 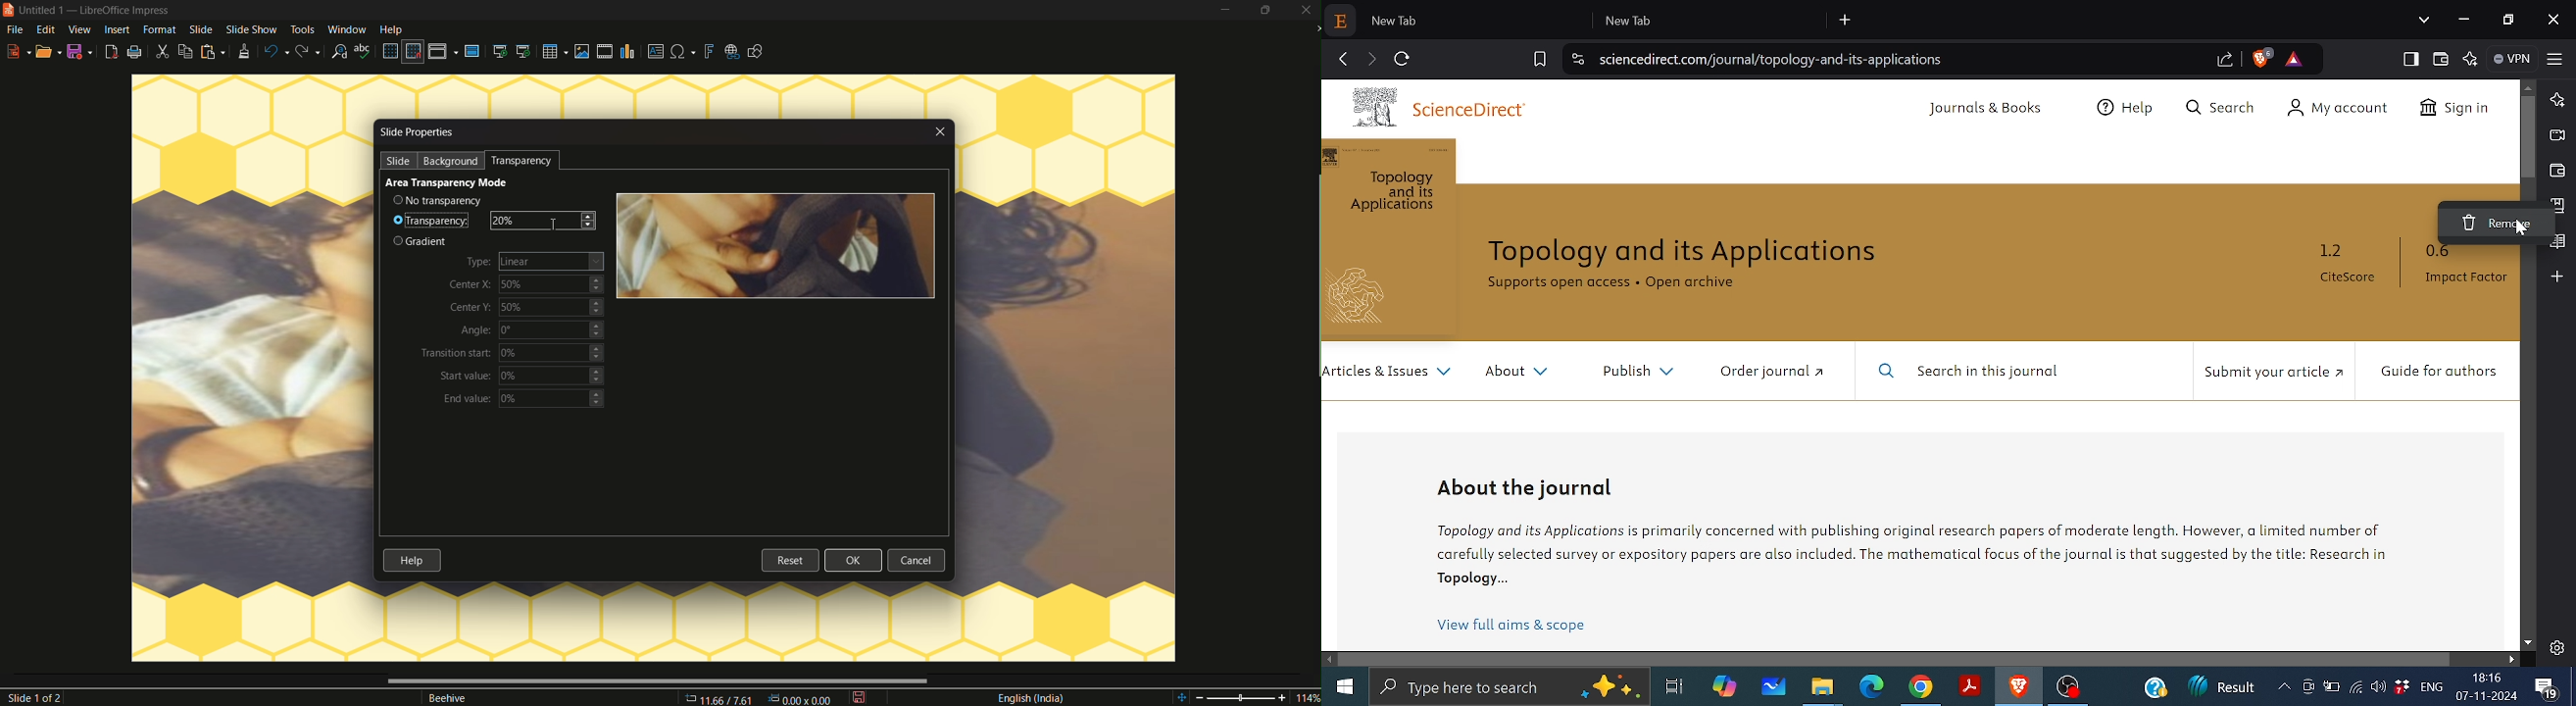 I want to click on spelling, so click(x=365, y=51).